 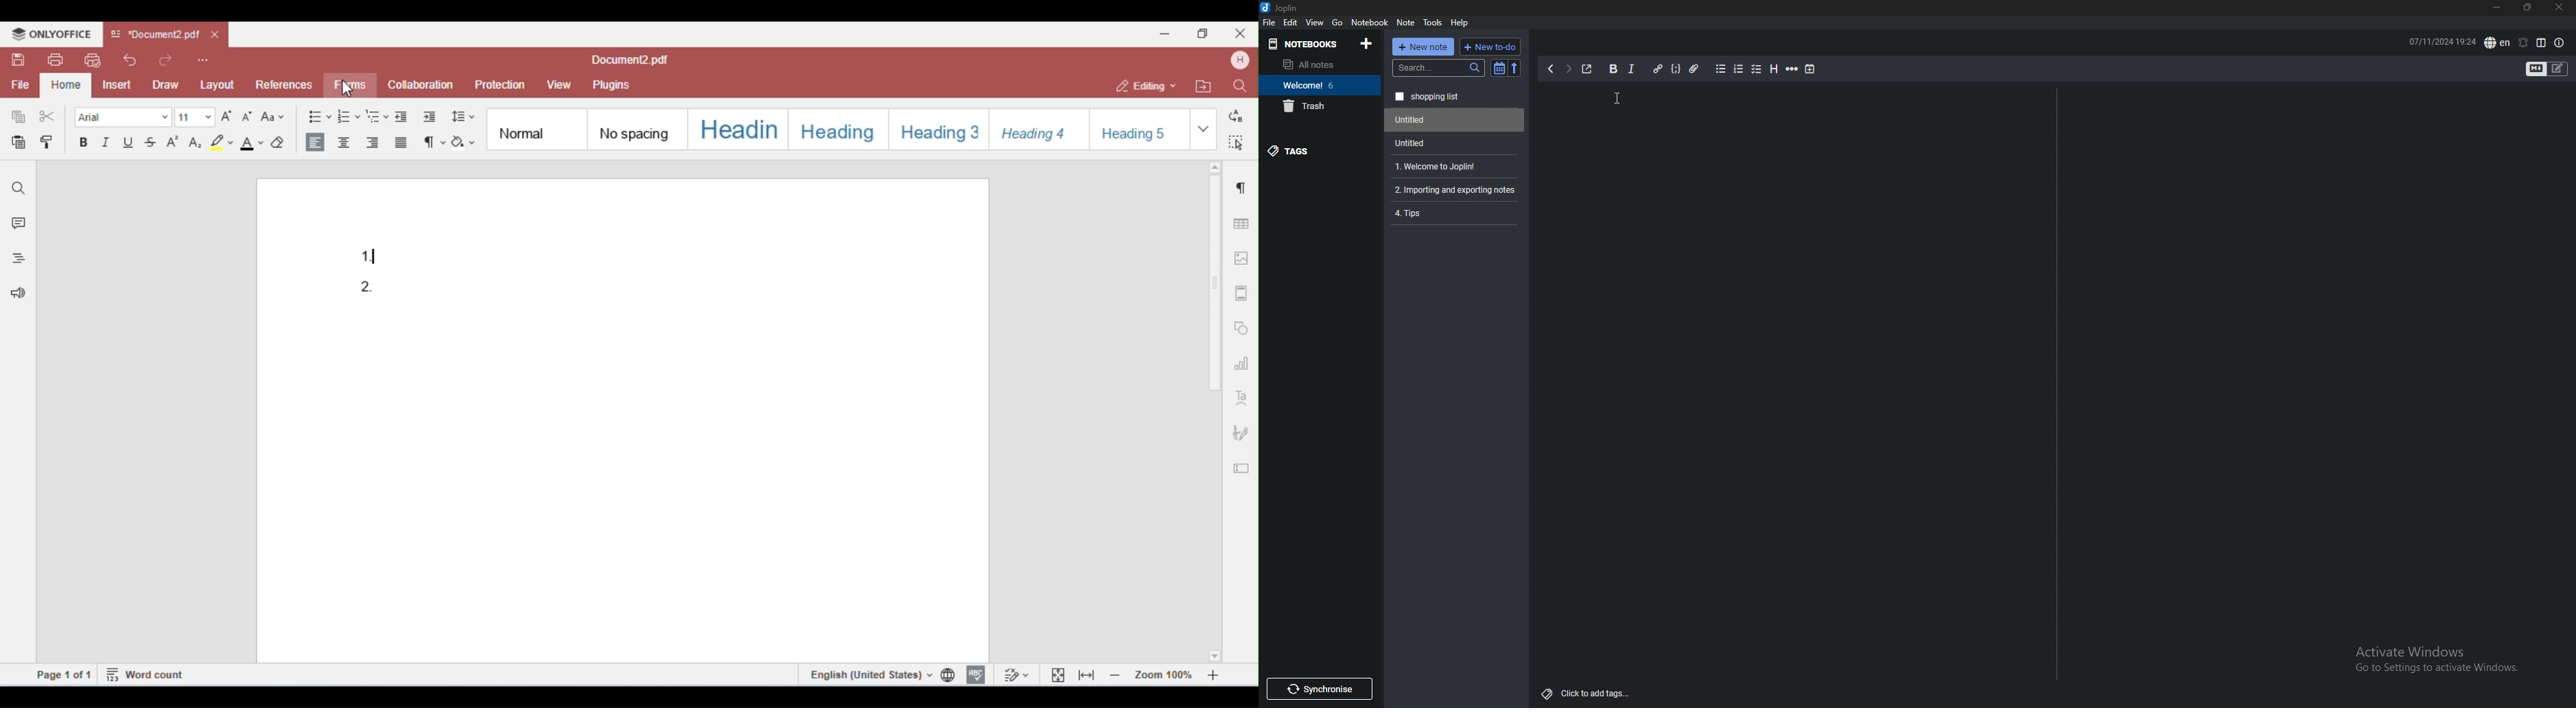 I want to click on Tips, so click(x=1453, y=212).